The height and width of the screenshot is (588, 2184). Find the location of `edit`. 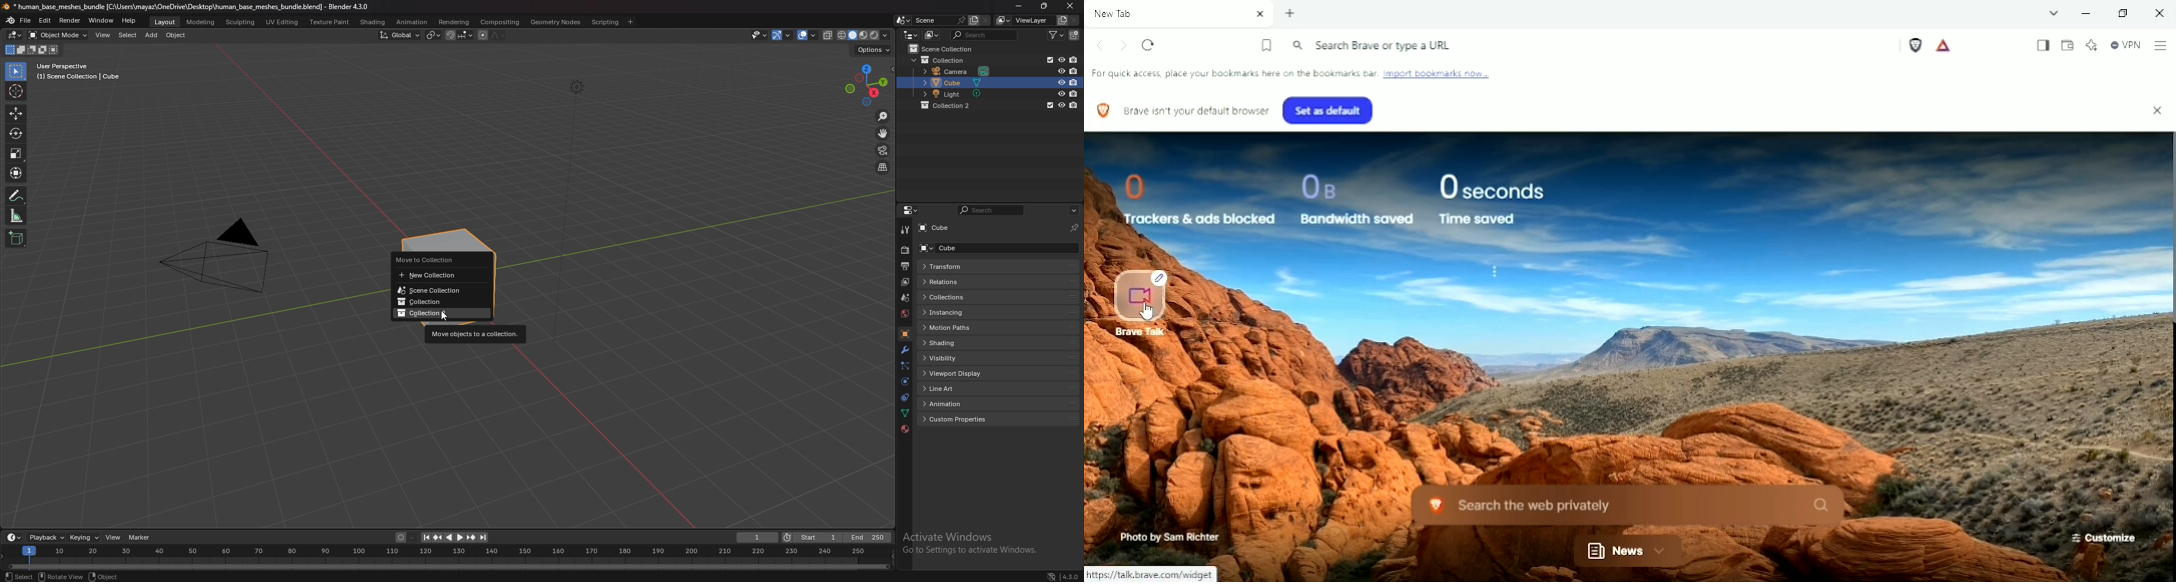

edit is located at coordinates (45, 21).